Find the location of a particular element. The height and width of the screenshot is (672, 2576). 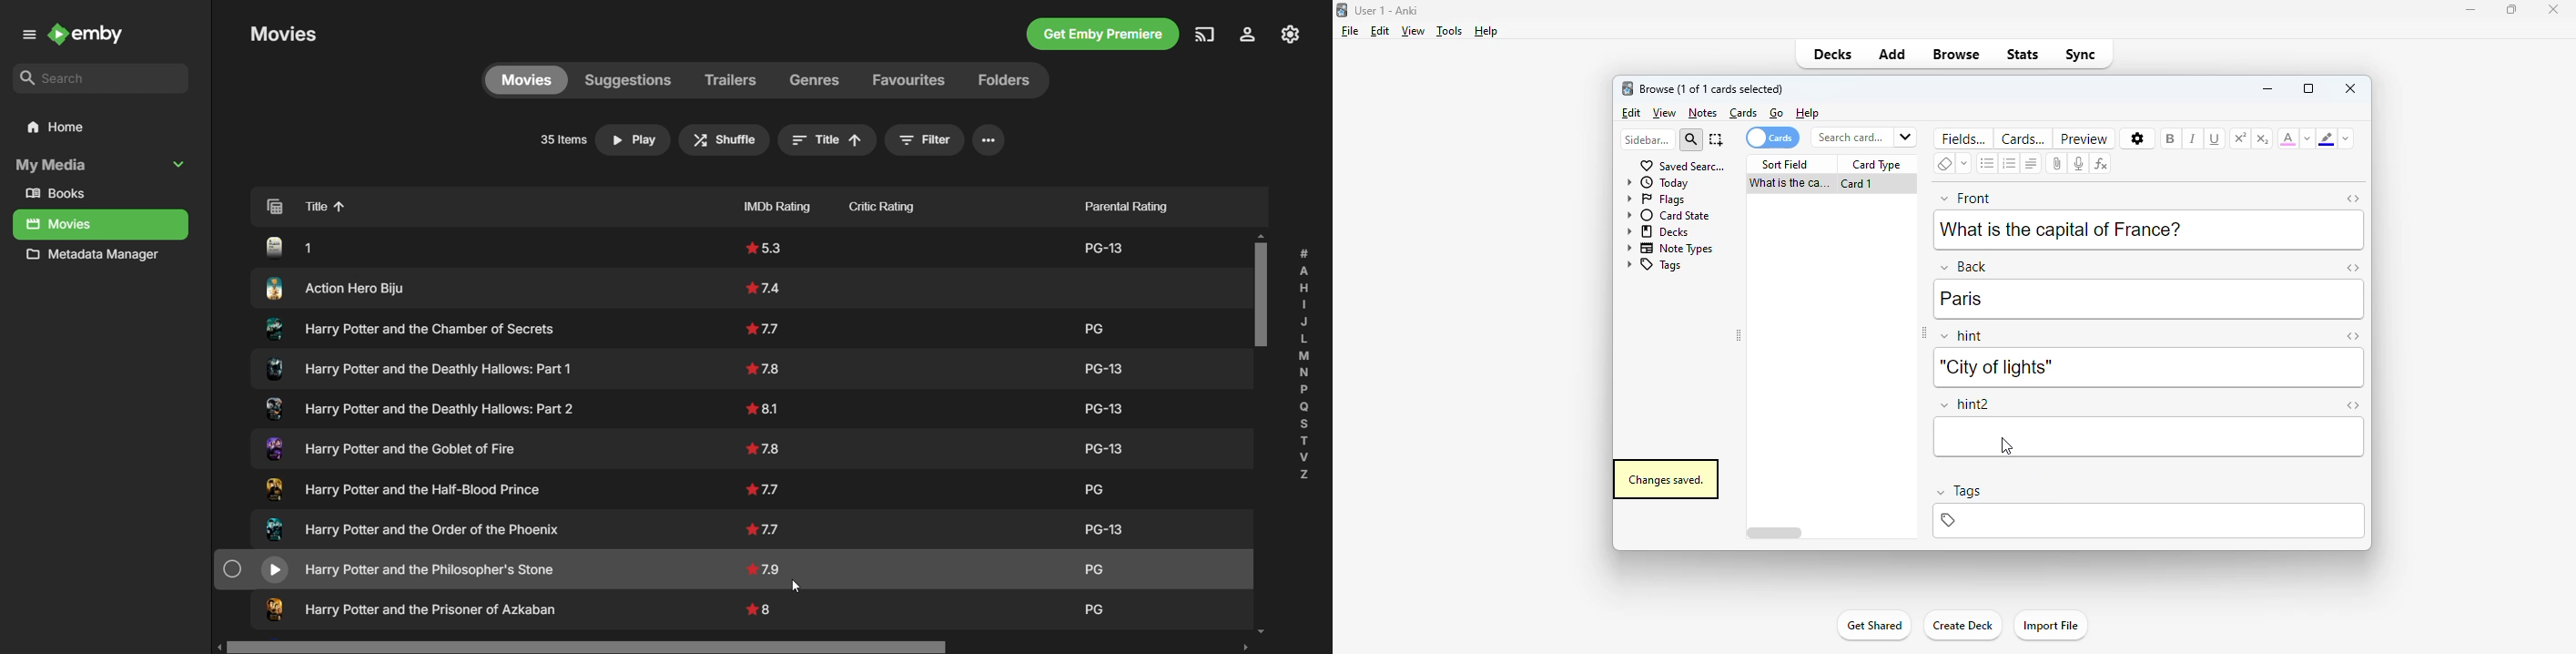

flags is located at coordinates (1654, 199).